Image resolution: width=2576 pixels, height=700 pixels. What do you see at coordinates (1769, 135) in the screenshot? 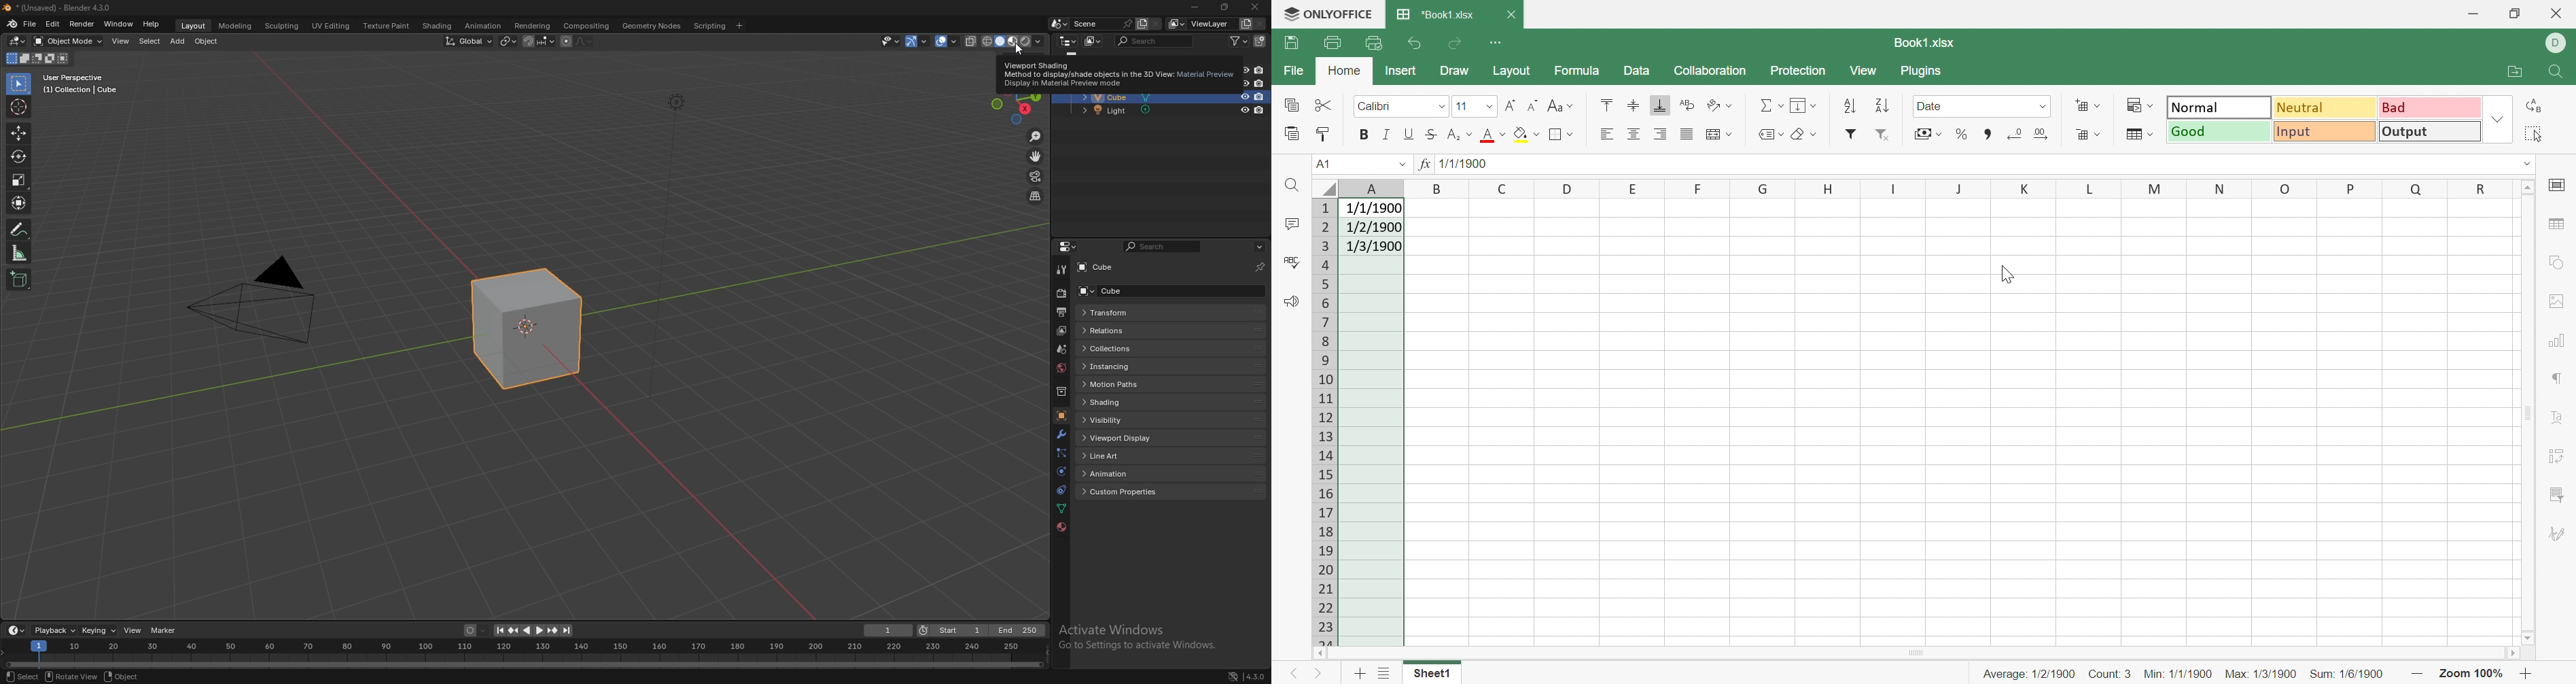
I see `Named ranges` at bounding box center [1769, 135].